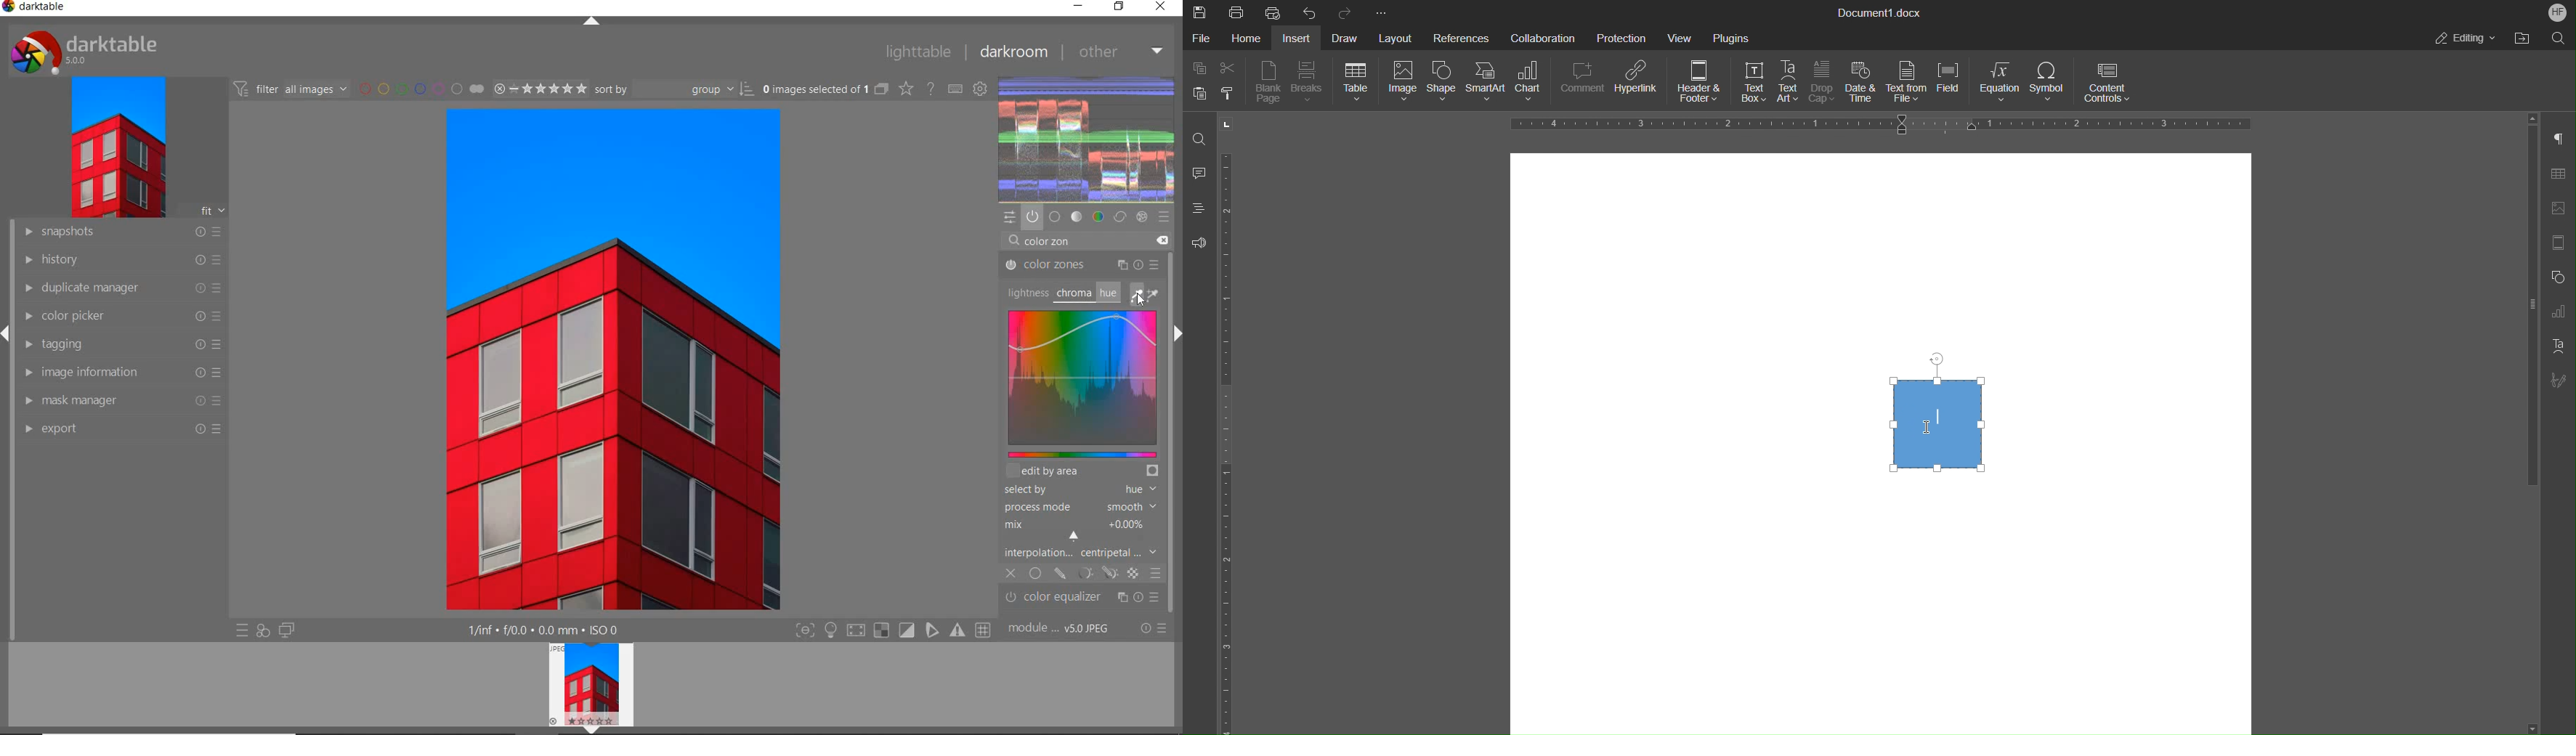 Image resolution: width=2576 pixels, height=756 pixels. I want to click on Page Settings, so click(2561, 243).